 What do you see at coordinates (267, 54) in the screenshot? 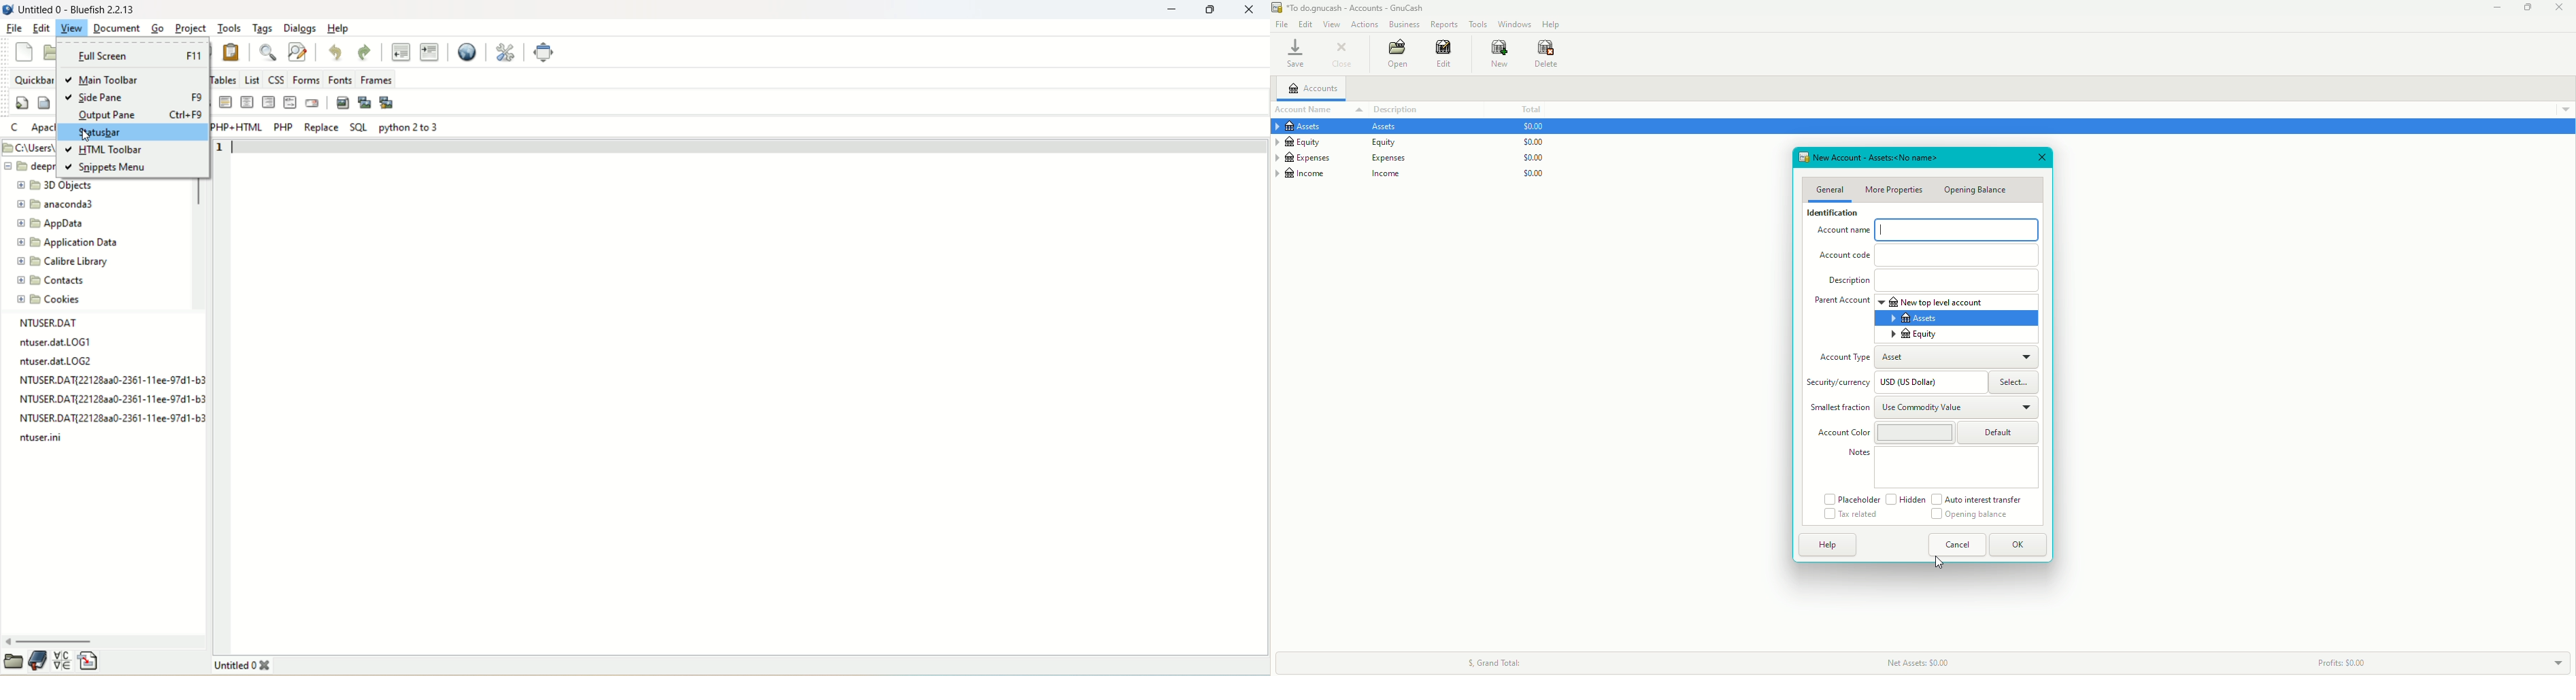
I see `show find bar` at bounding box center [267, 54].